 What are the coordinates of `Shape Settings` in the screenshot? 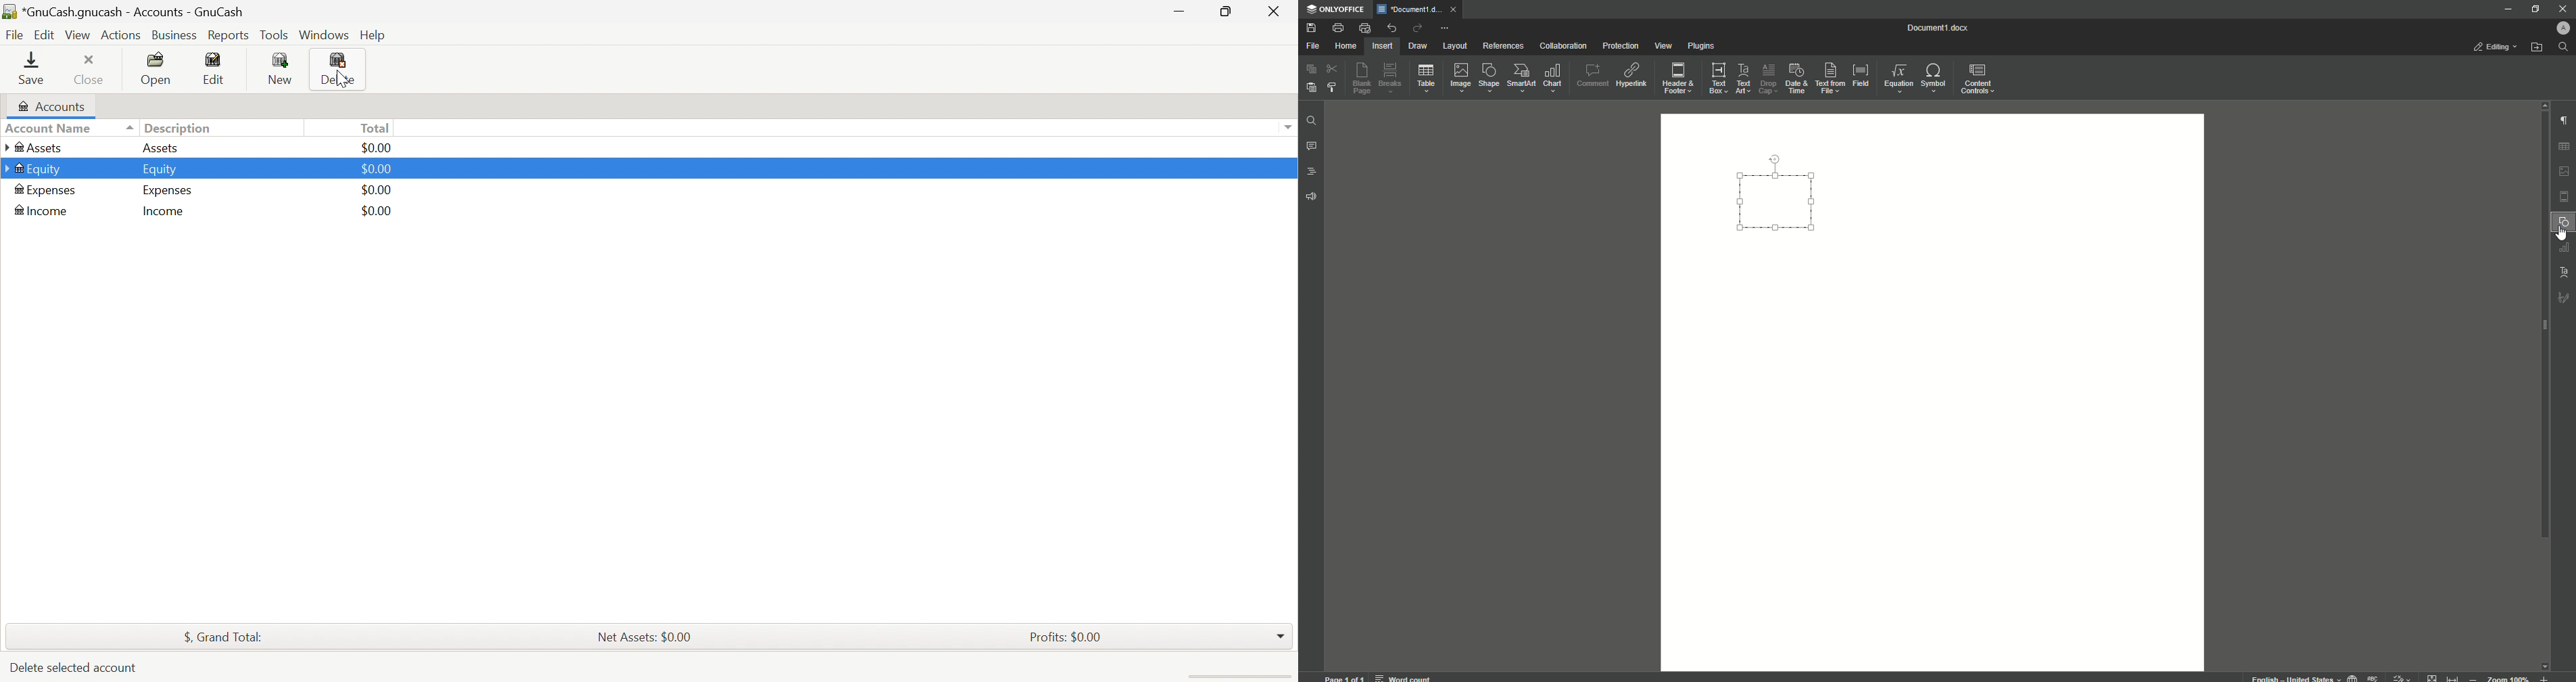 It's located at (2563, 222).